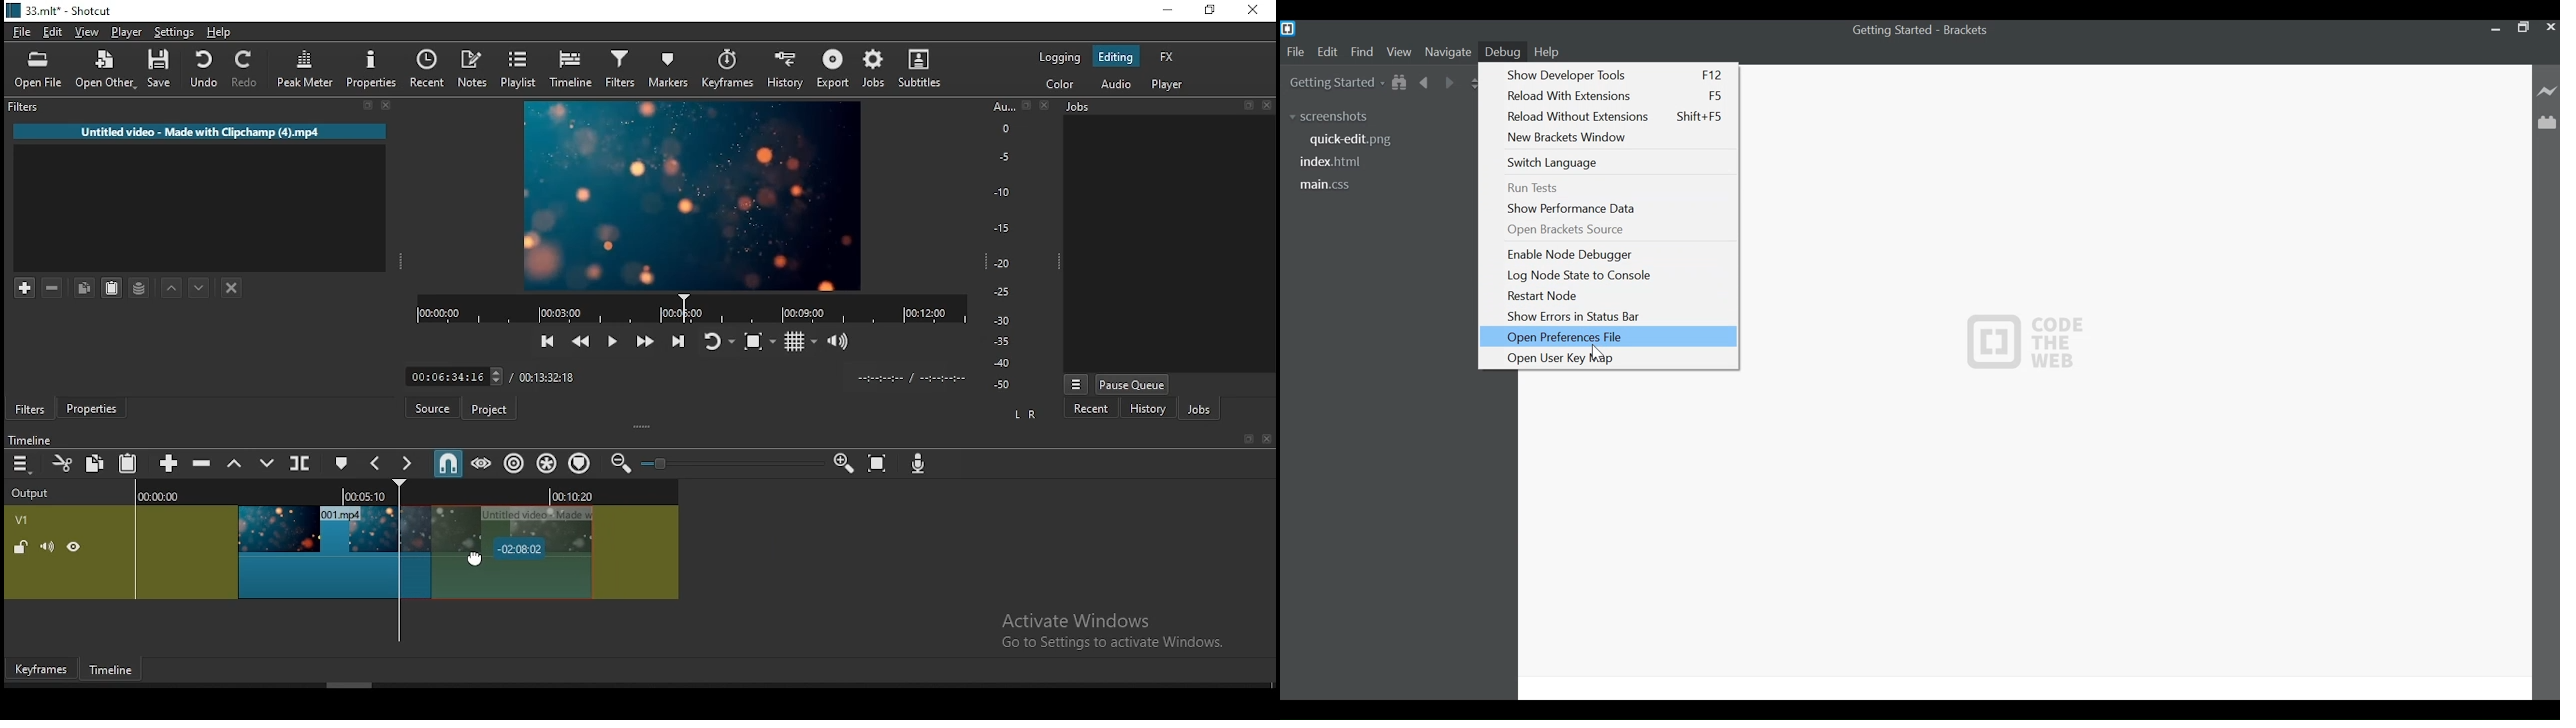  Describe the element at coordinates (835, 68) in the screenshot. I see `export` at that location.